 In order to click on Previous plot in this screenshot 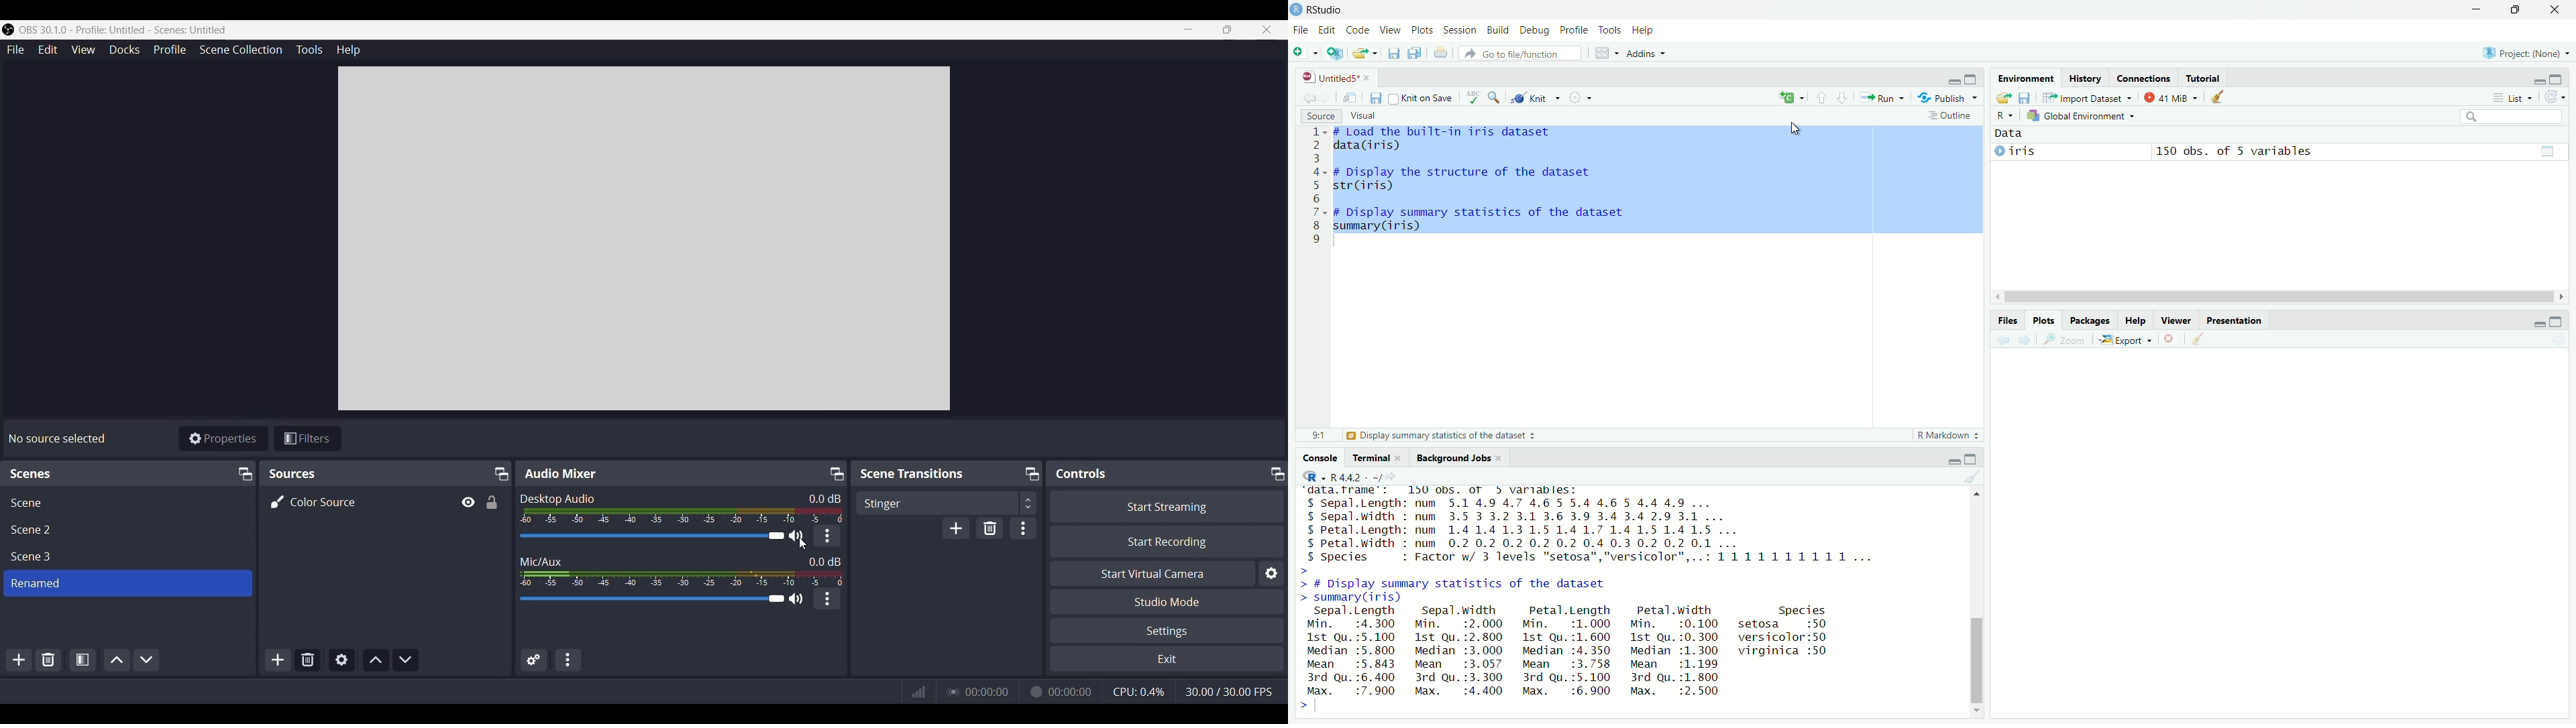, I will do `click(2003, 339)`.